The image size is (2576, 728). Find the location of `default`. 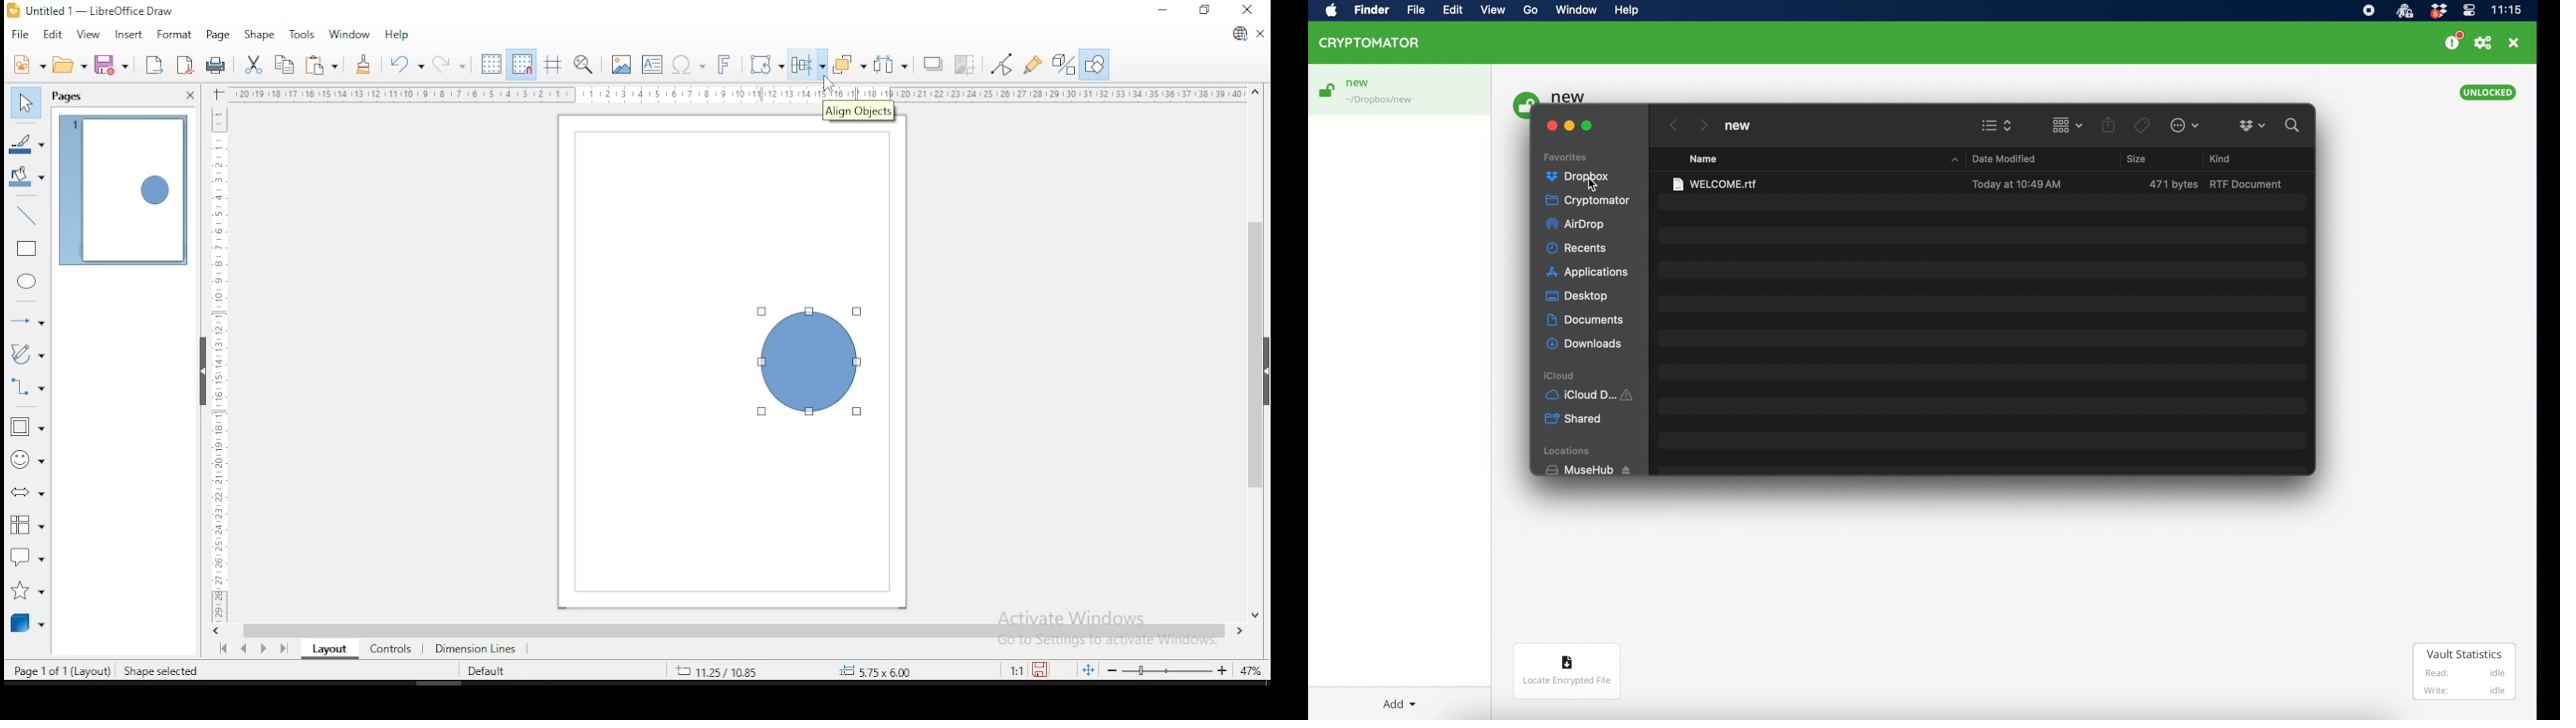

default is located at coordinates (486, 672).